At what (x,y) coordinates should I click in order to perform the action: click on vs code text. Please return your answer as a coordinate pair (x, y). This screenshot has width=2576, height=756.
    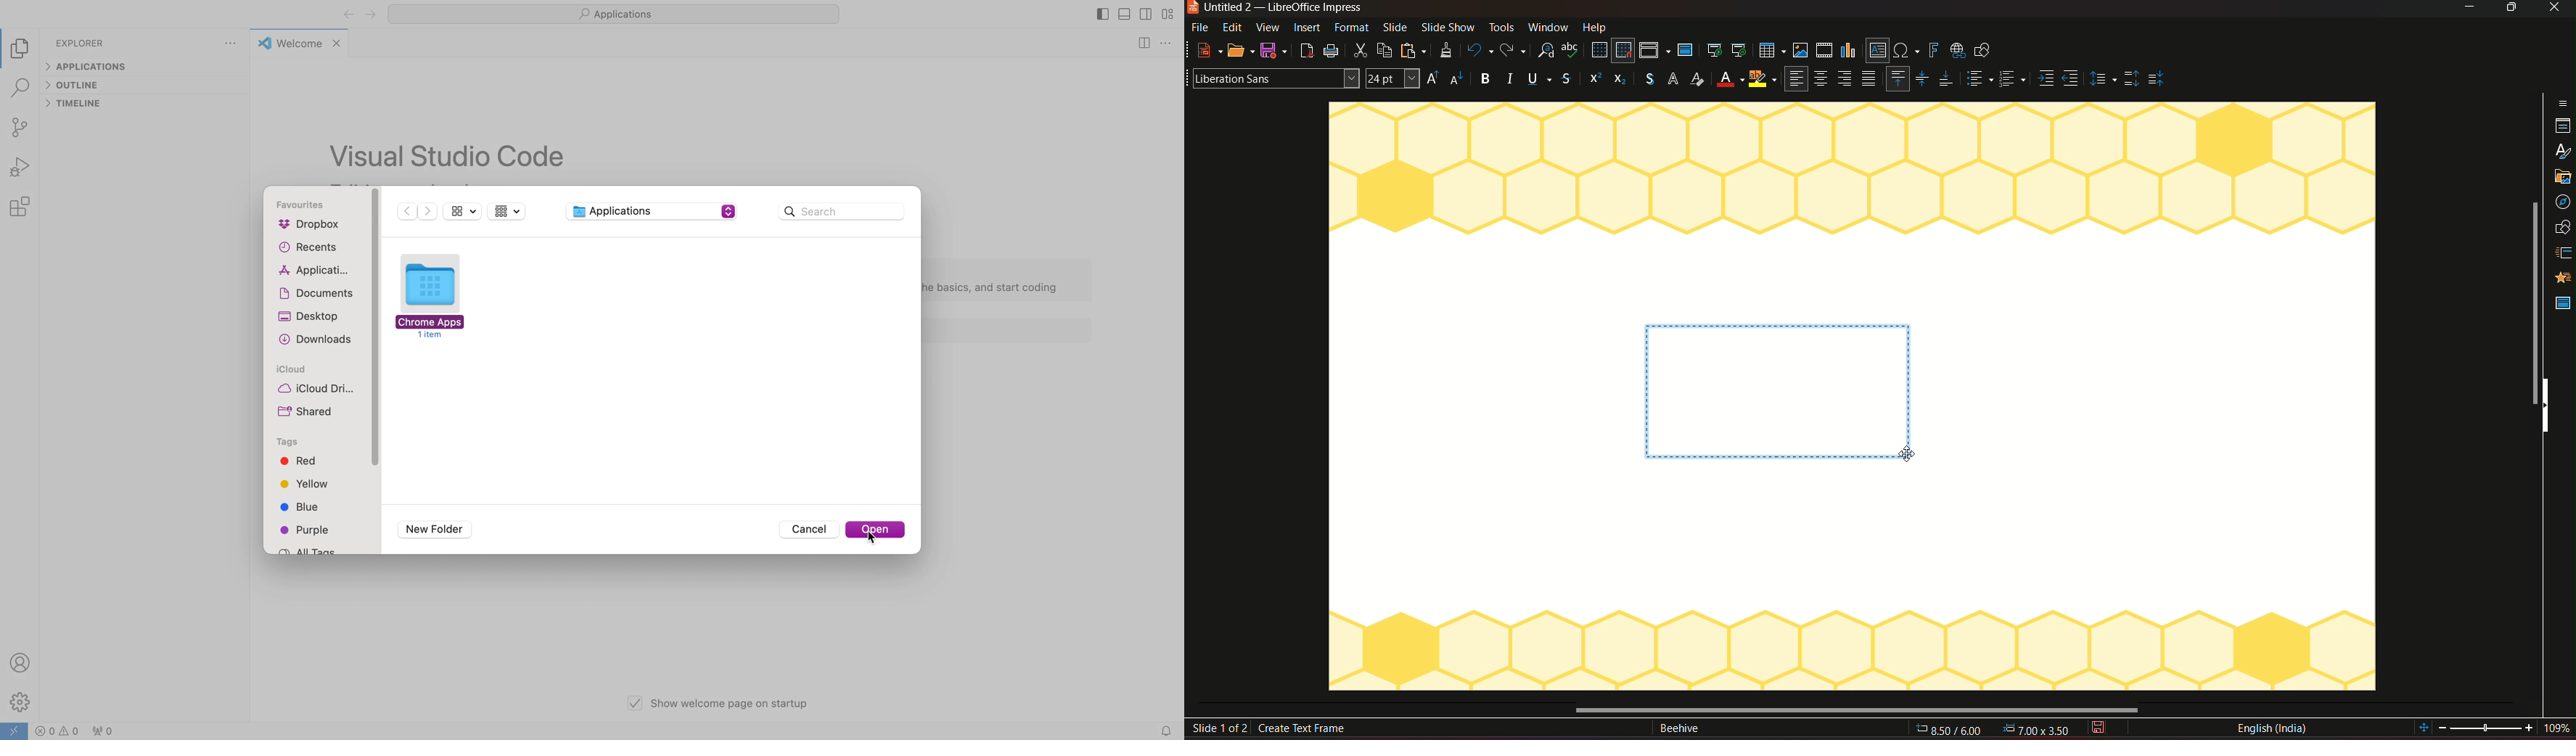
    Looking at the image, I should click on (450, 155).